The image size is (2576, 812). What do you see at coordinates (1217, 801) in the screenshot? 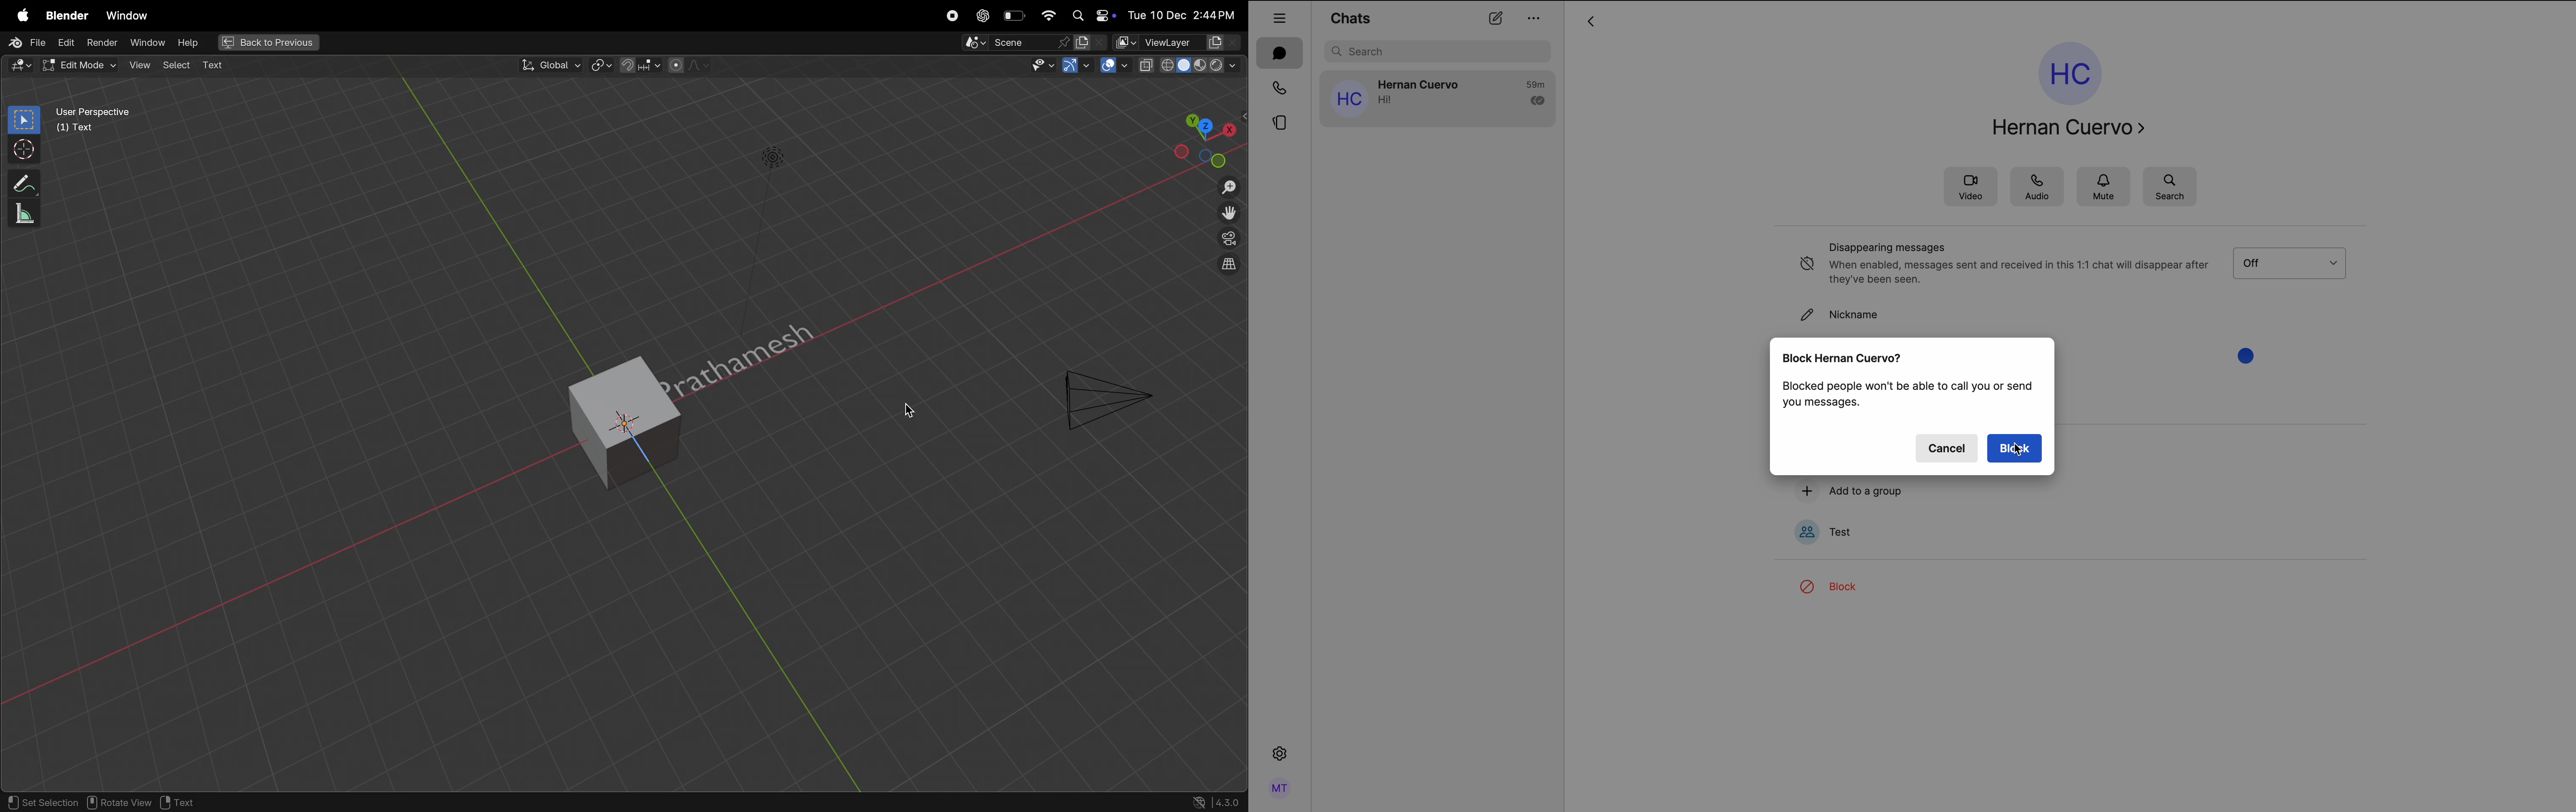
I see `version` at bounding box center [1217, 801].